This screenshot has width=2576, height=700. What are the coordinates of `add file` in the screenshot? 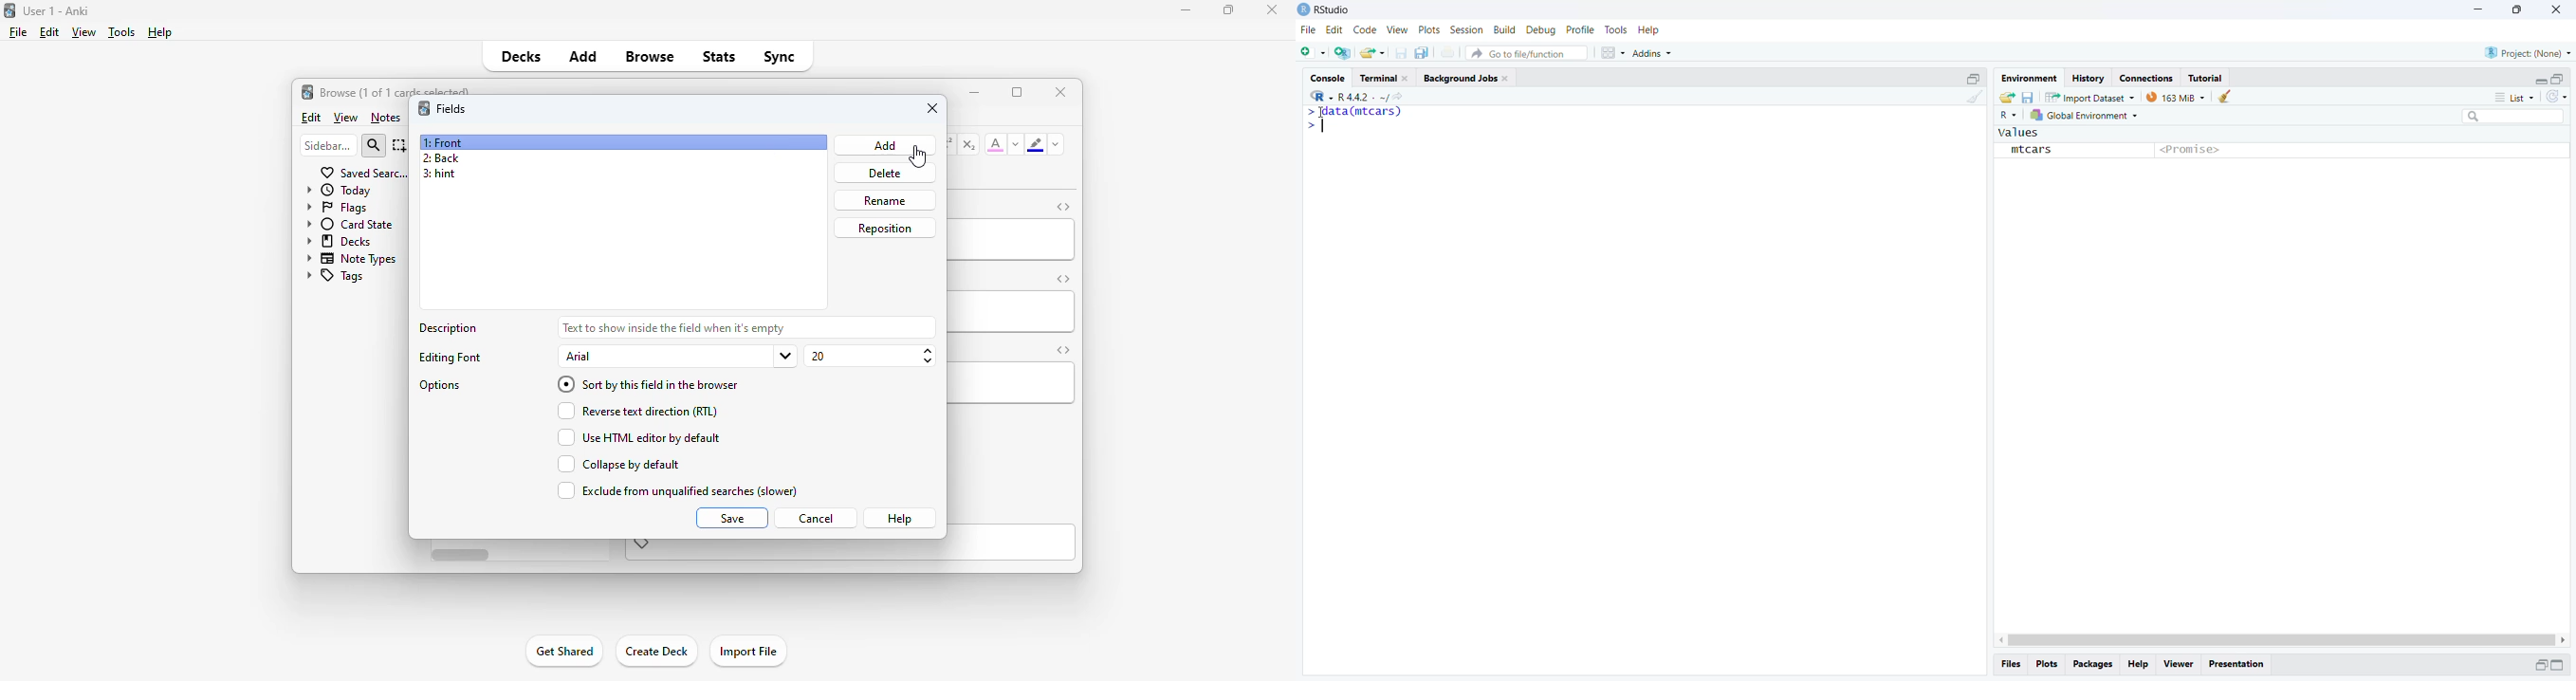 It's located at (1342, 53).